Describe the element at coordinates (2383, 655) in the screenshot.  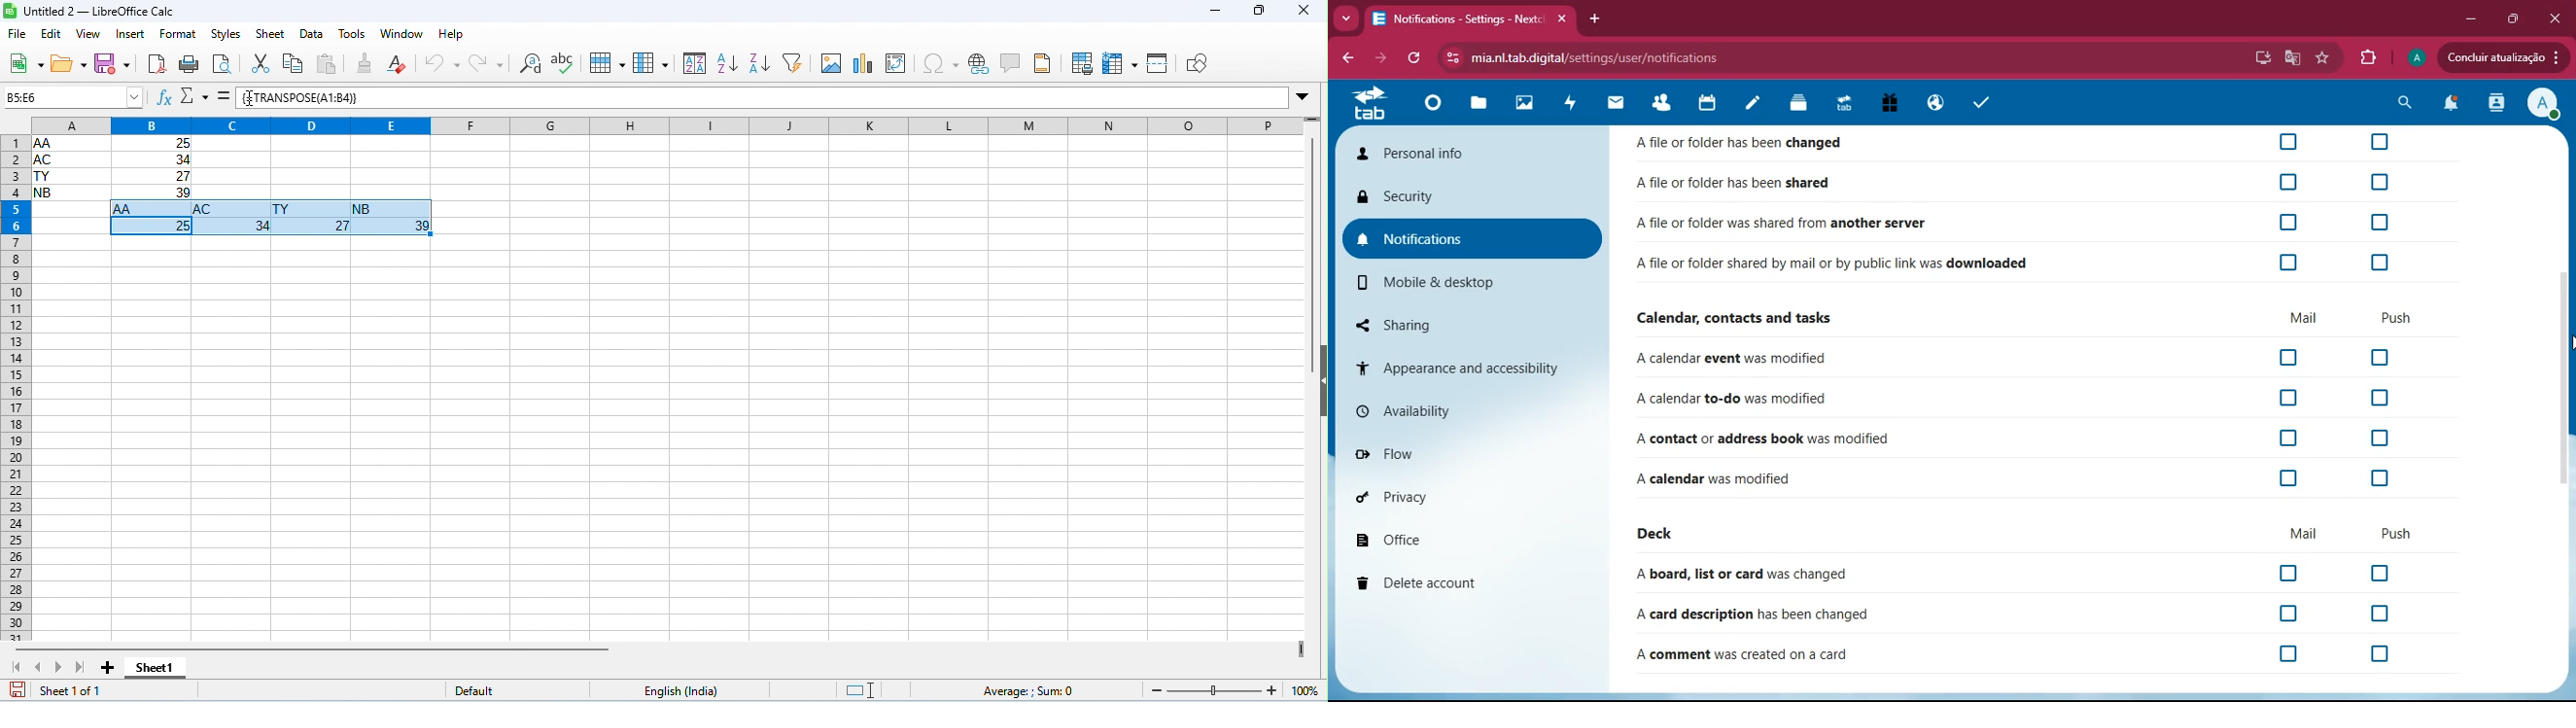
I see `off` at that location.